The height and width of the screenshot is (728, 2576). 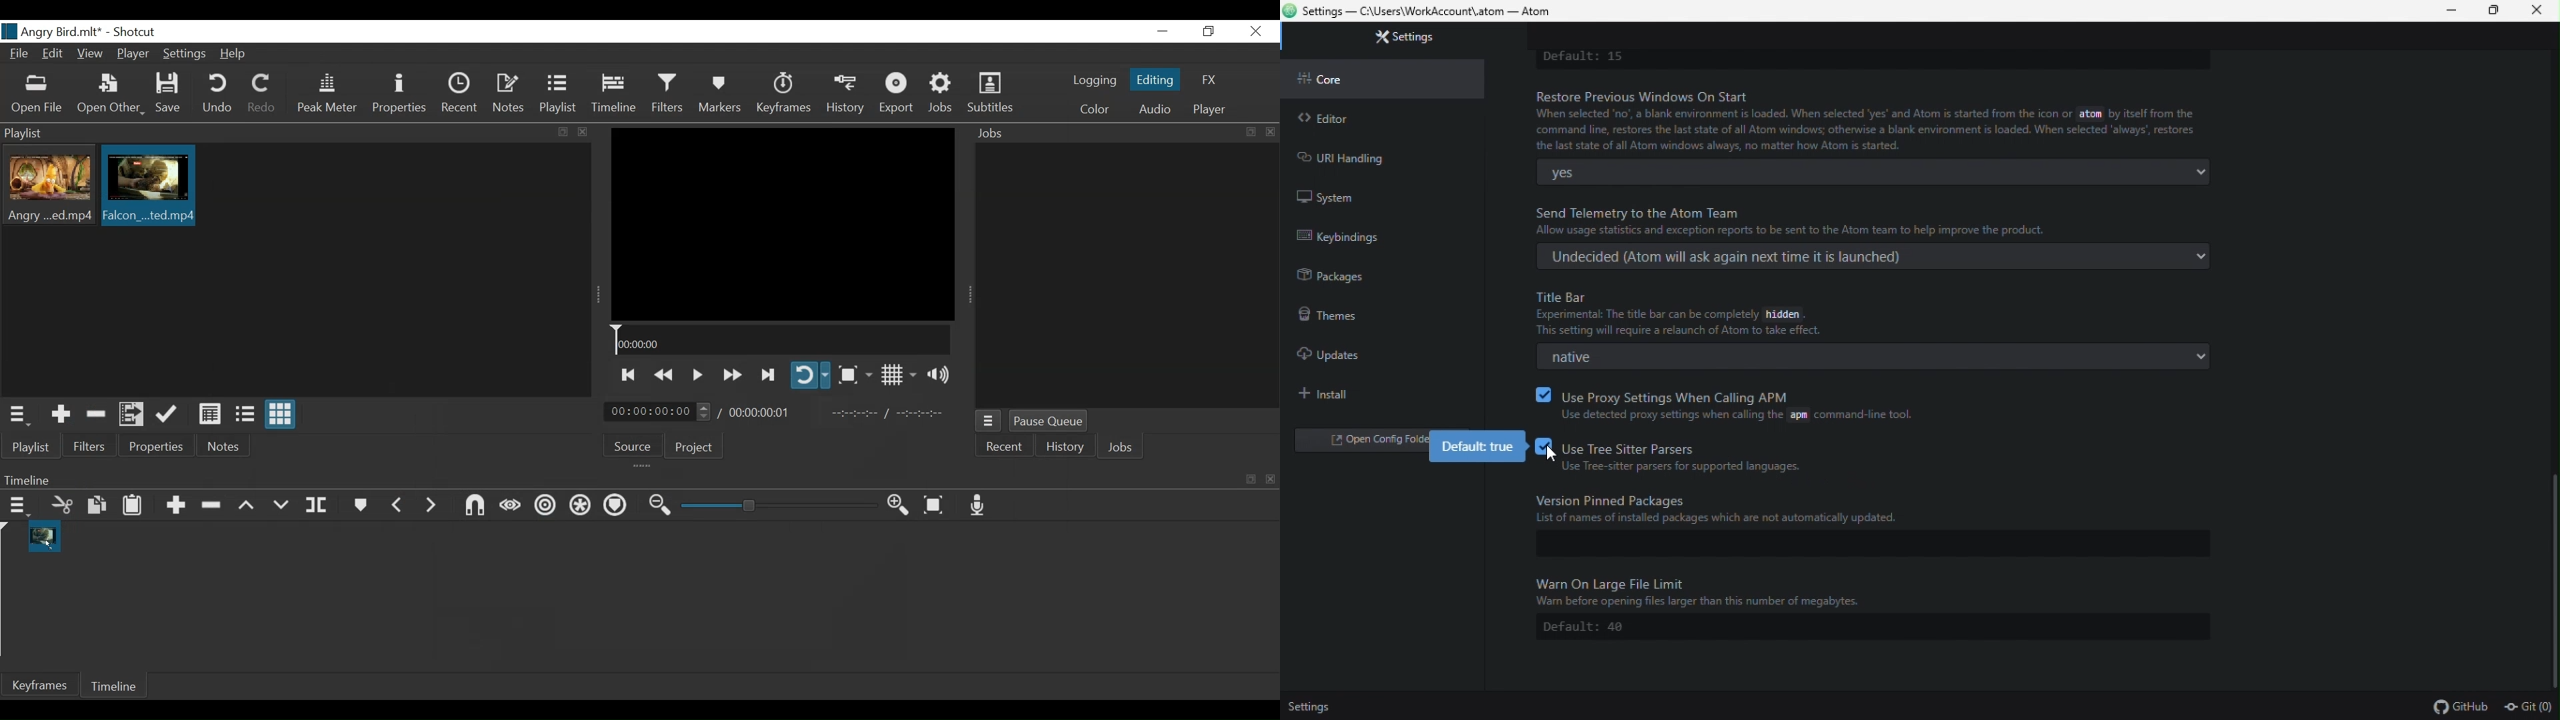 What do you see at coordinates (1541, 394) in the screenshot?
I see `checkbox` at bounding box center [1541, 394].